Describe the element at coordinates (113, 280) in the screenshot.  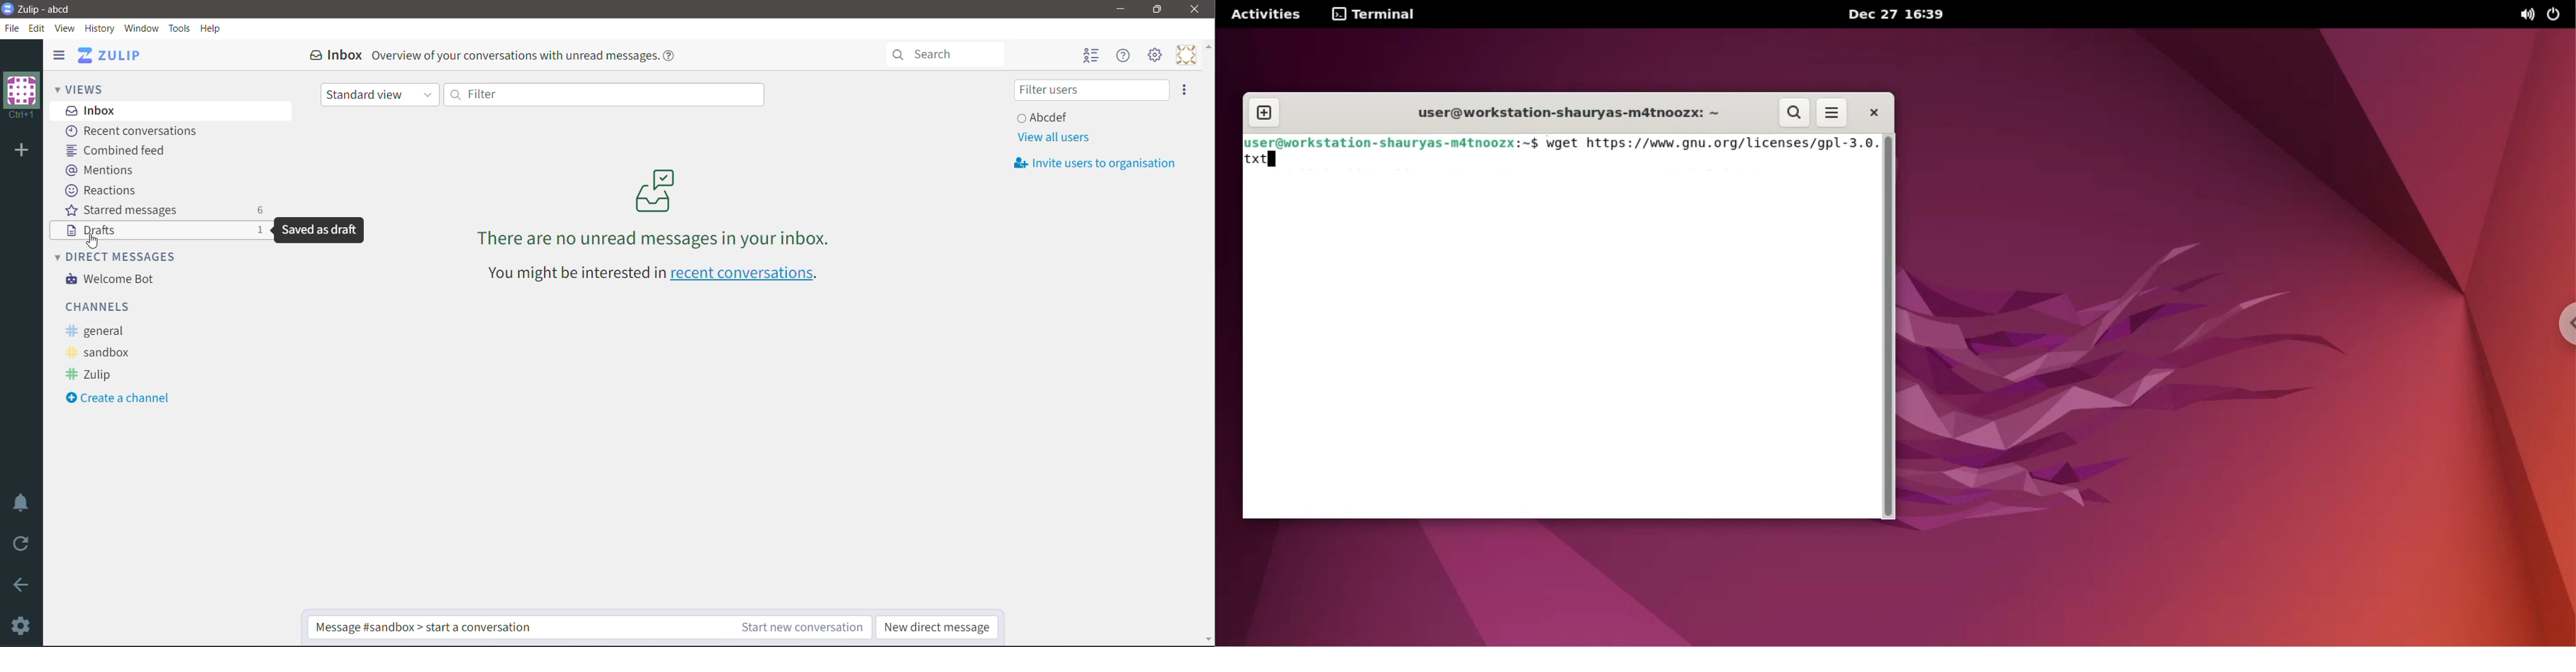
I see `Welcome Bot` at that location.